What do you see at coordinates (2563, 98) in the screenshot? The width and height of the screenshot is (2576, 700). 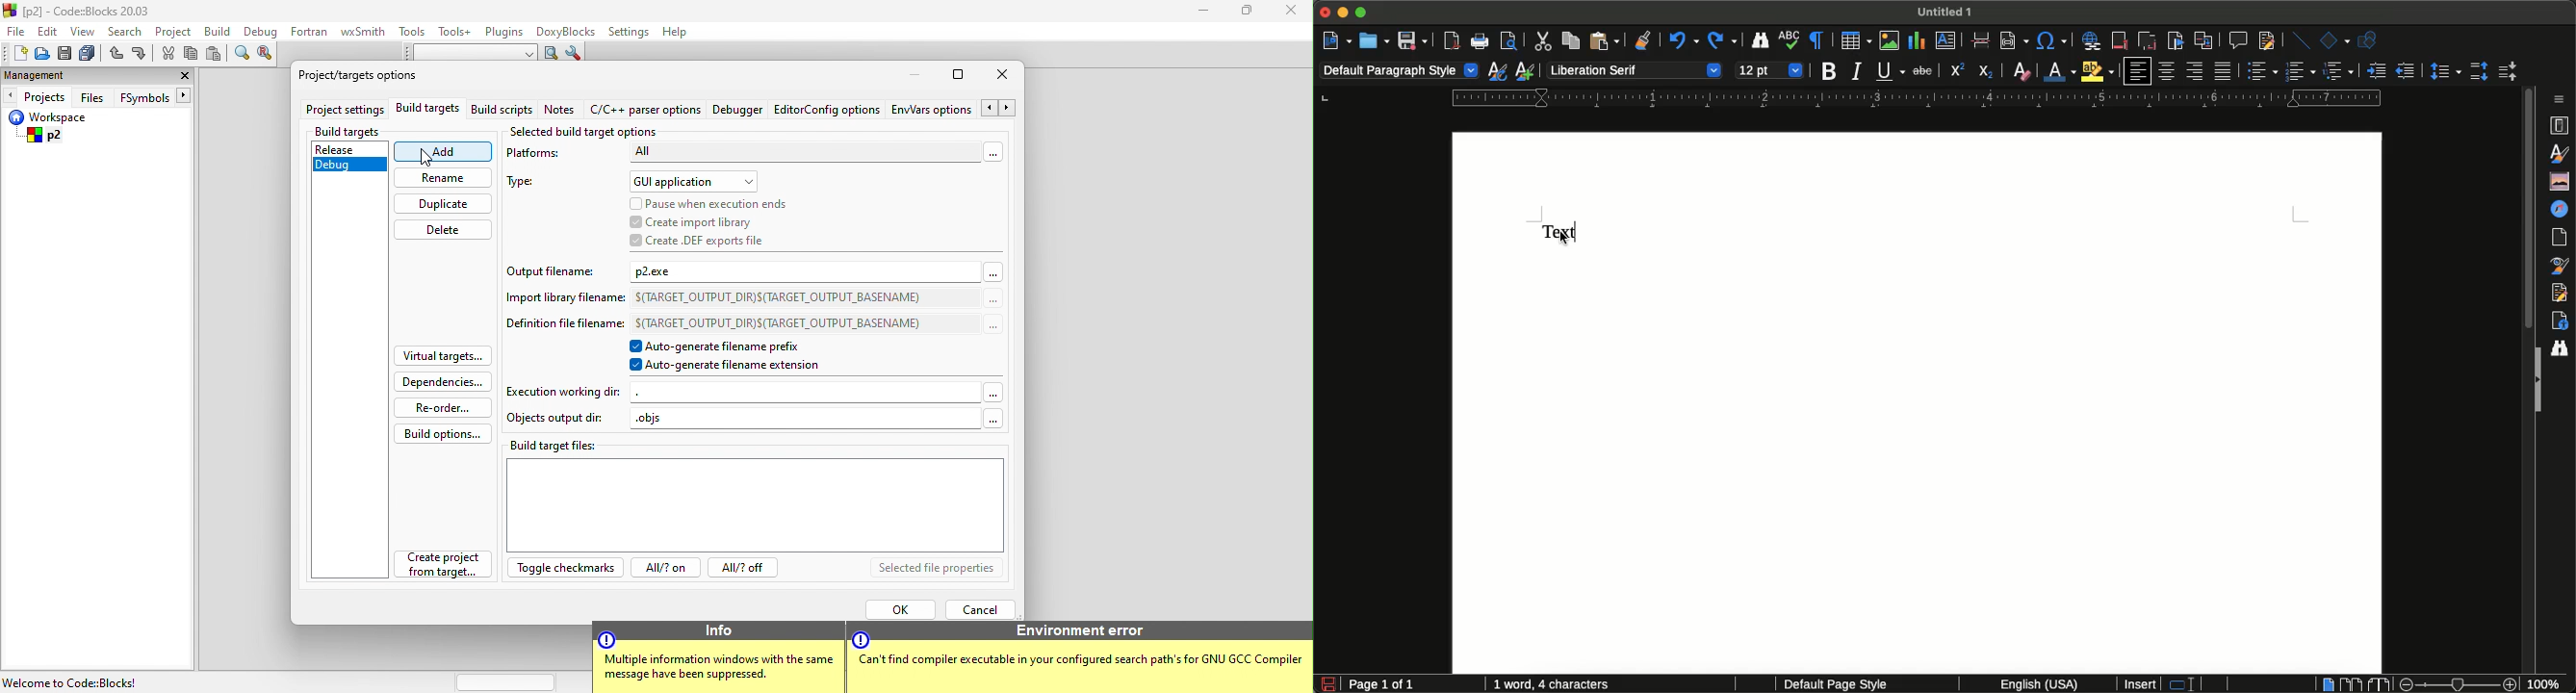 I see `Sidebar settings` at bounding box center [2563, 98].